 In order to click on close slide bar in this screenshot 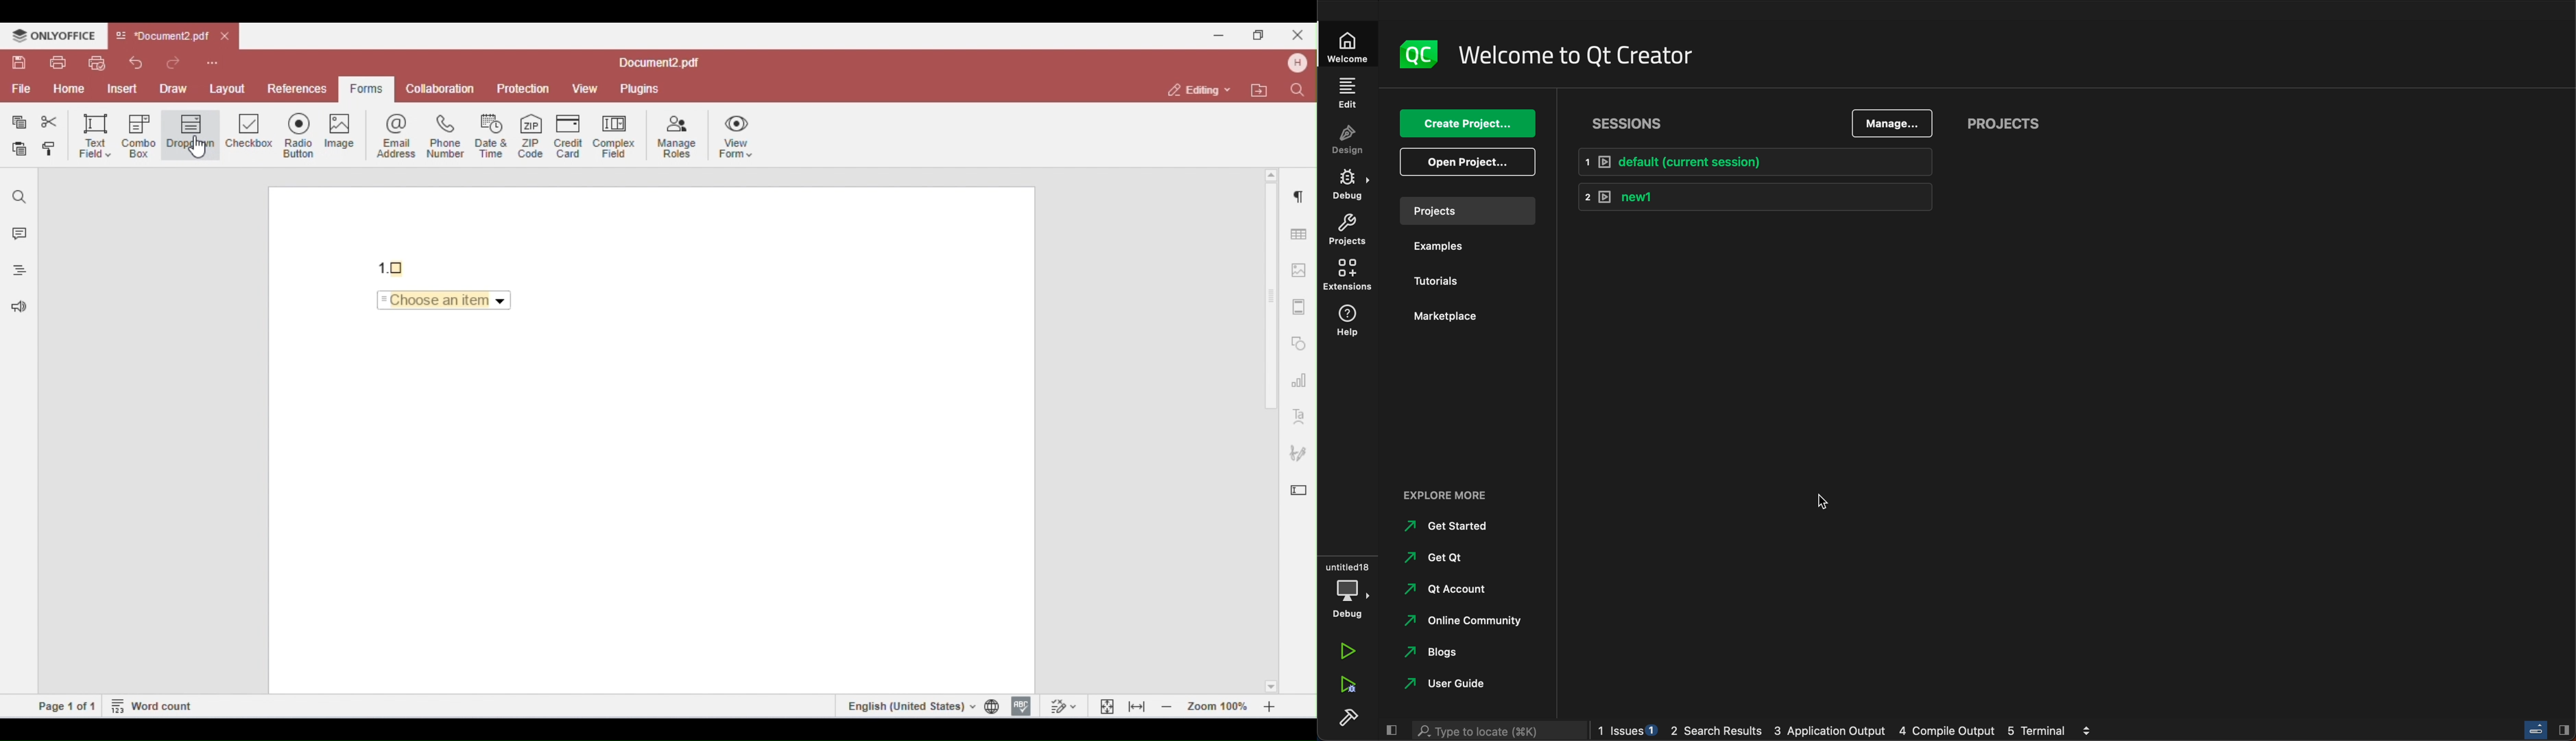, I will do `click(2549, 731)`.